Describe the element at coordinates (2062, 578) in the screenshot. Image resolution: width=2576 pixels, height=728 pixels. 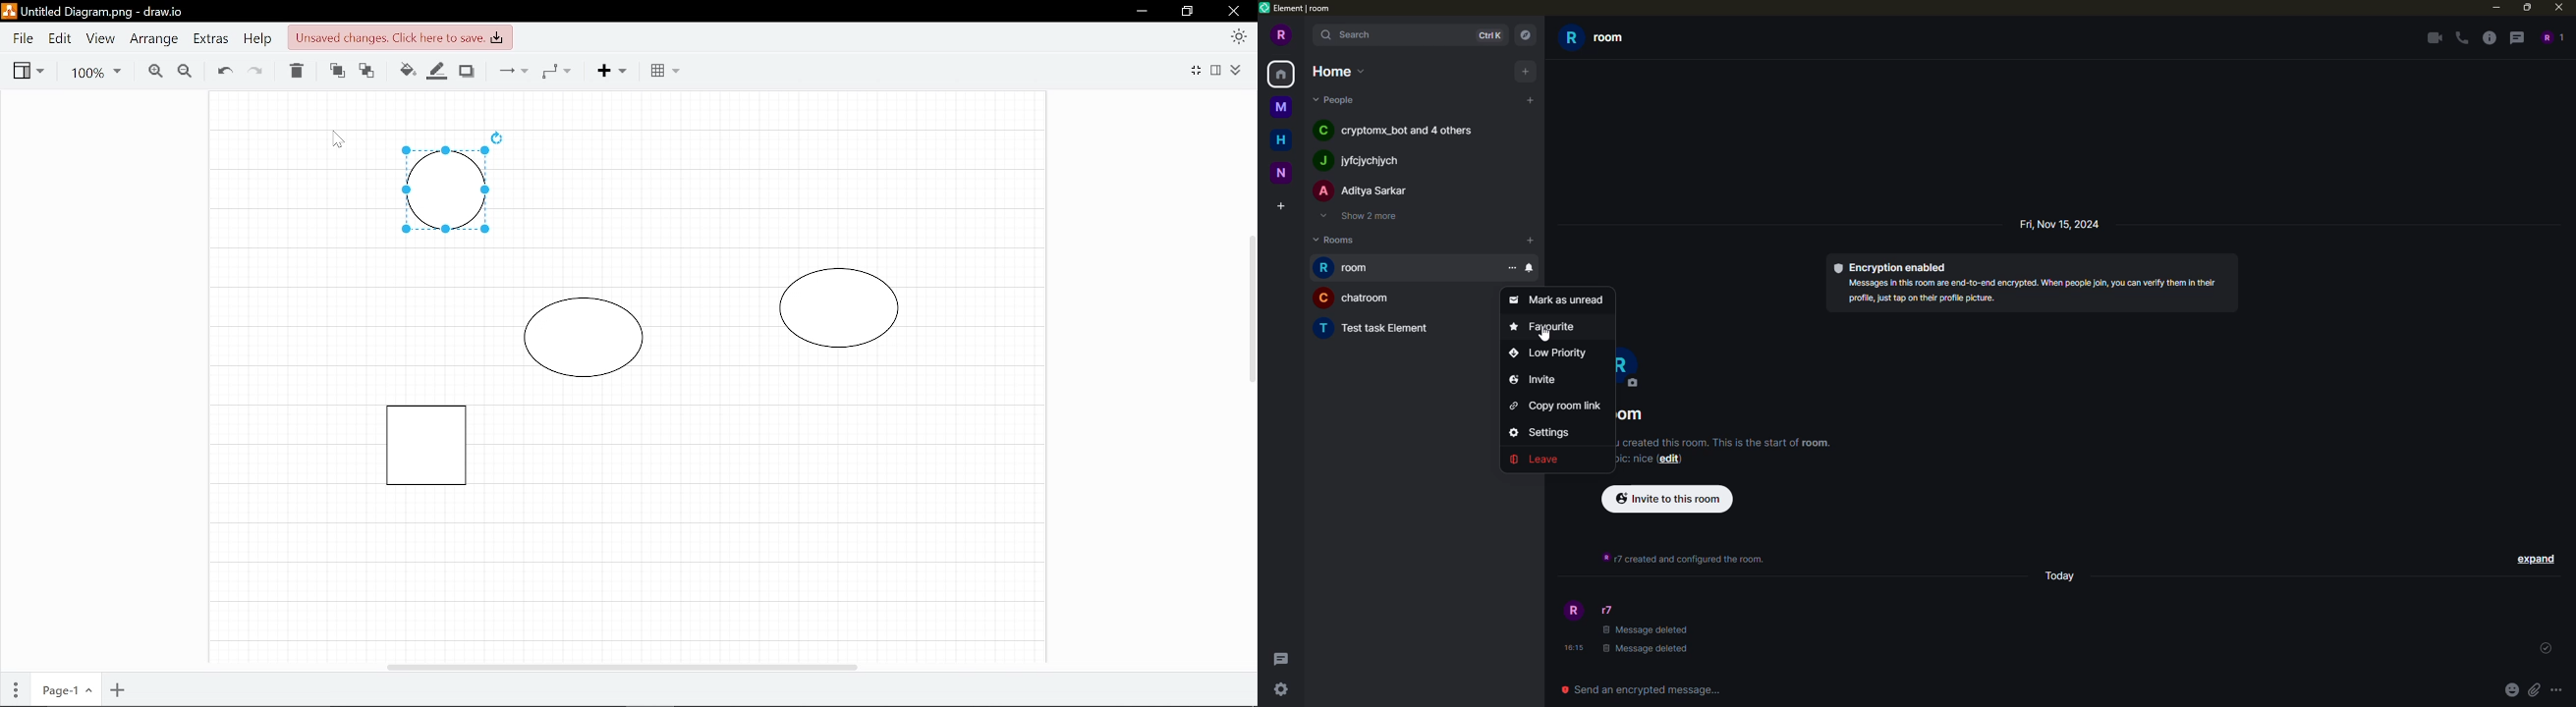
I see `day` at that location.